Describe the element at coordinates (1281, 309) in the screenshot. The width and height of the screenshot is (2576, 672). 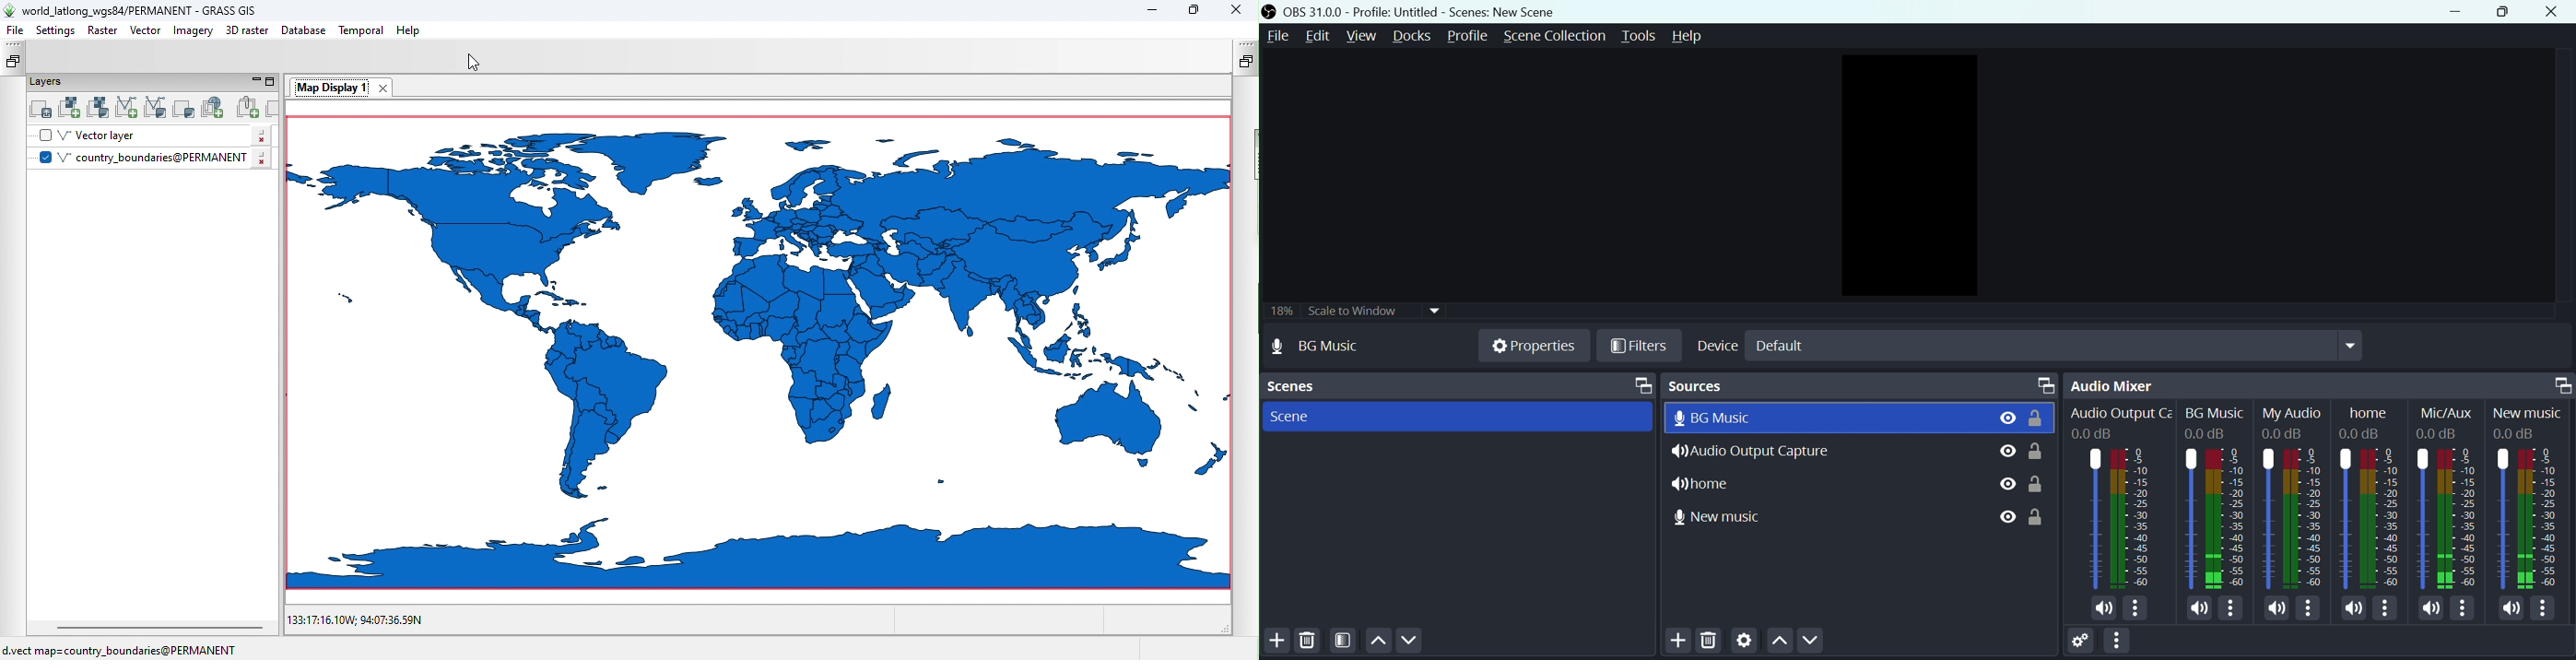
I see `18%` at that location.